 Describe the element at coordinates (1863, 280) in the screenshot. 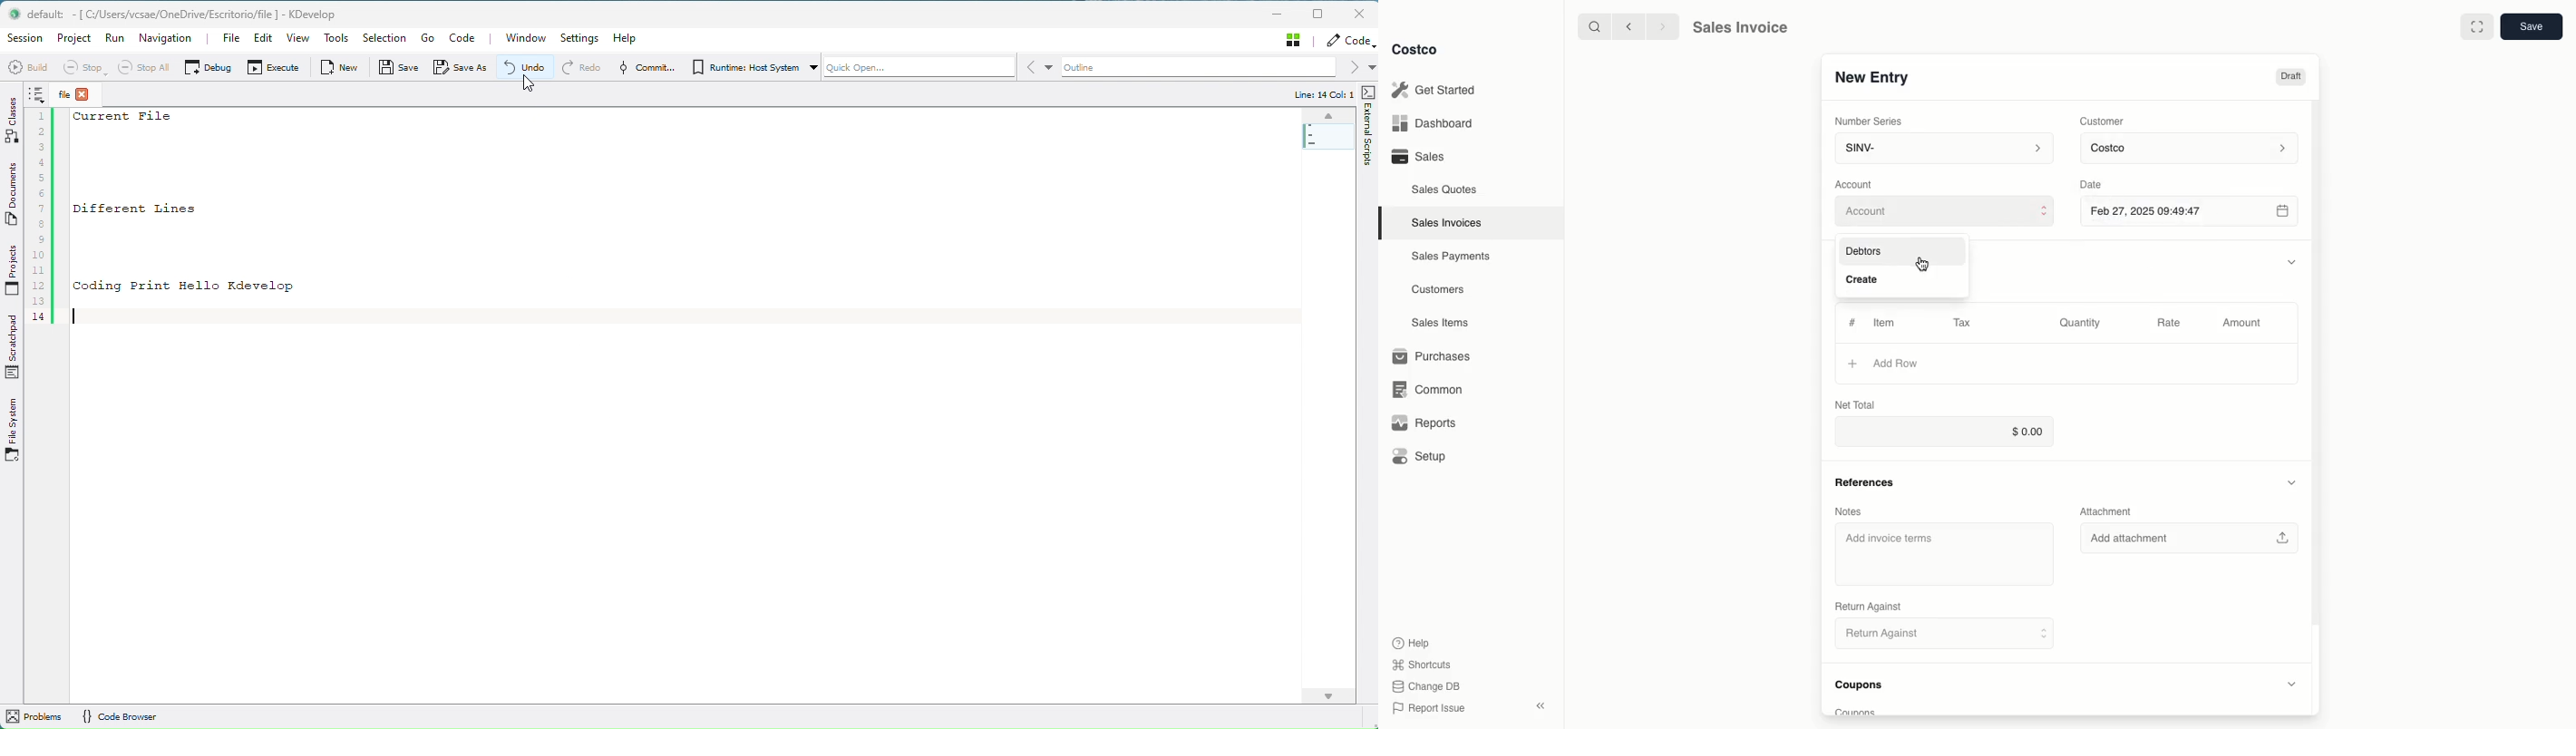

I see `Create` at that location.